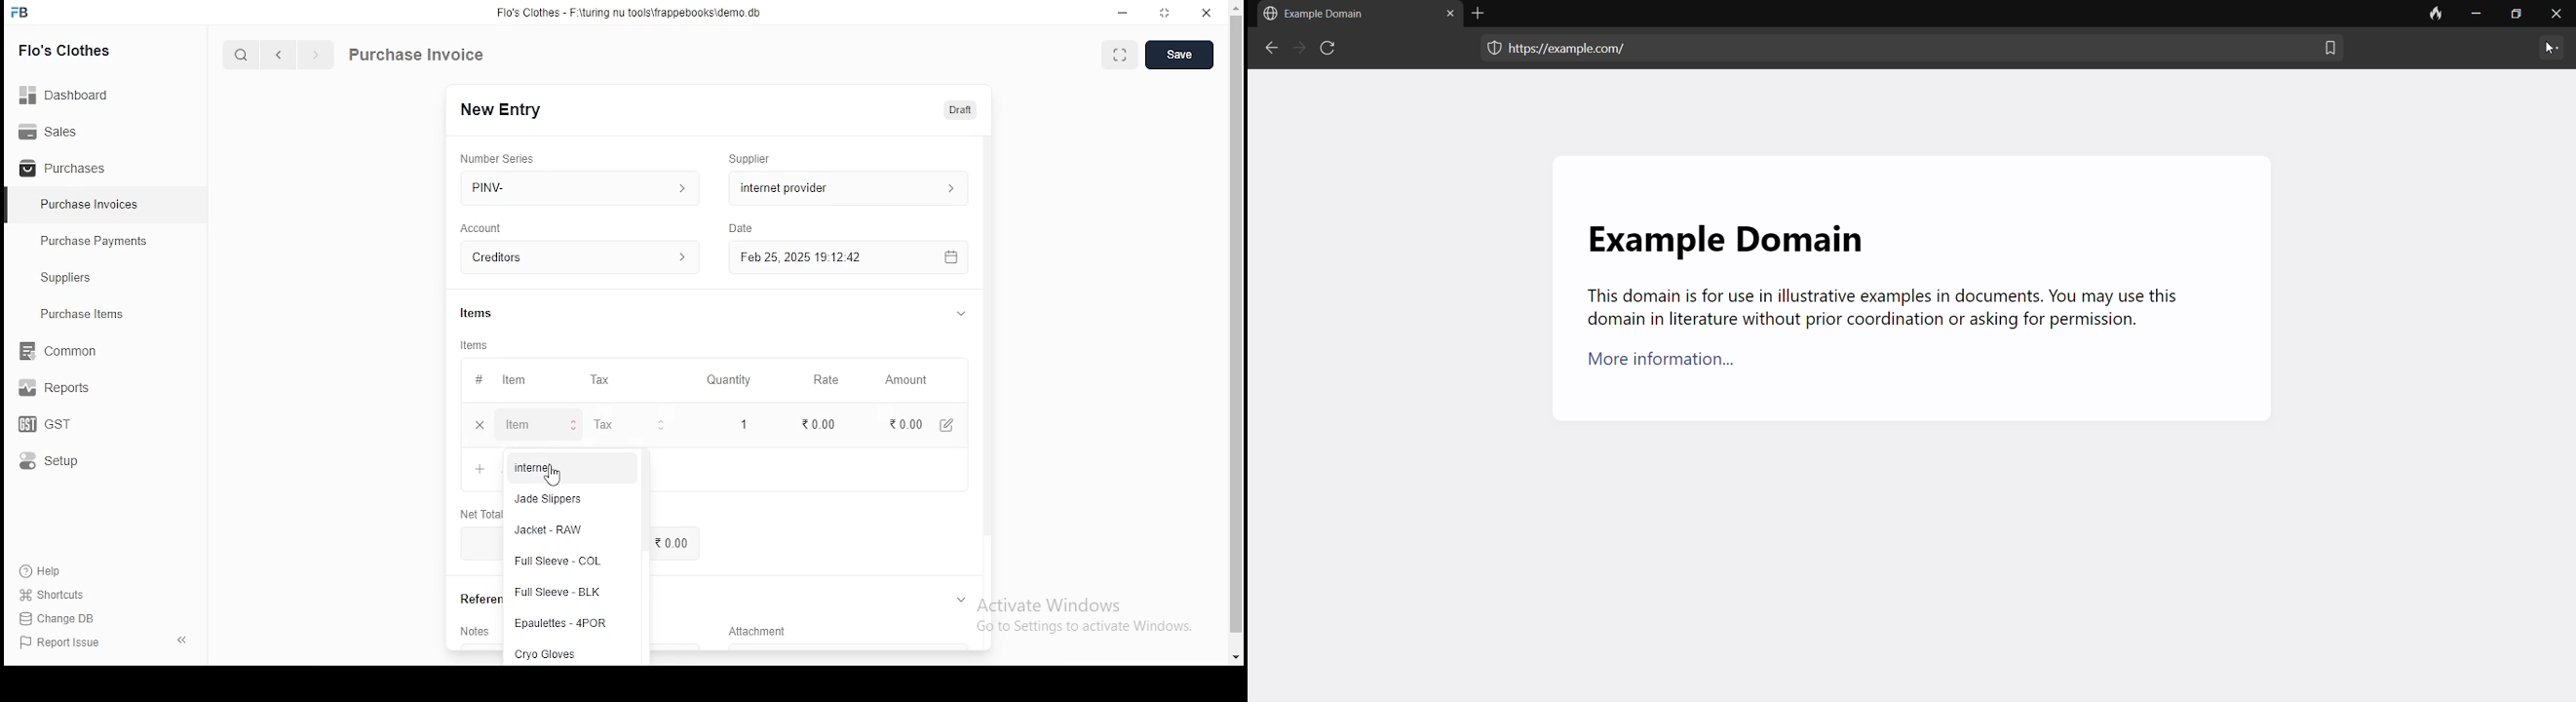 The width and height of the screenshot is (2576, 728). What do you see at coordinates (551, 478) in the screenshot?
I see `mouse pointer` at bounding box center [551, 478].